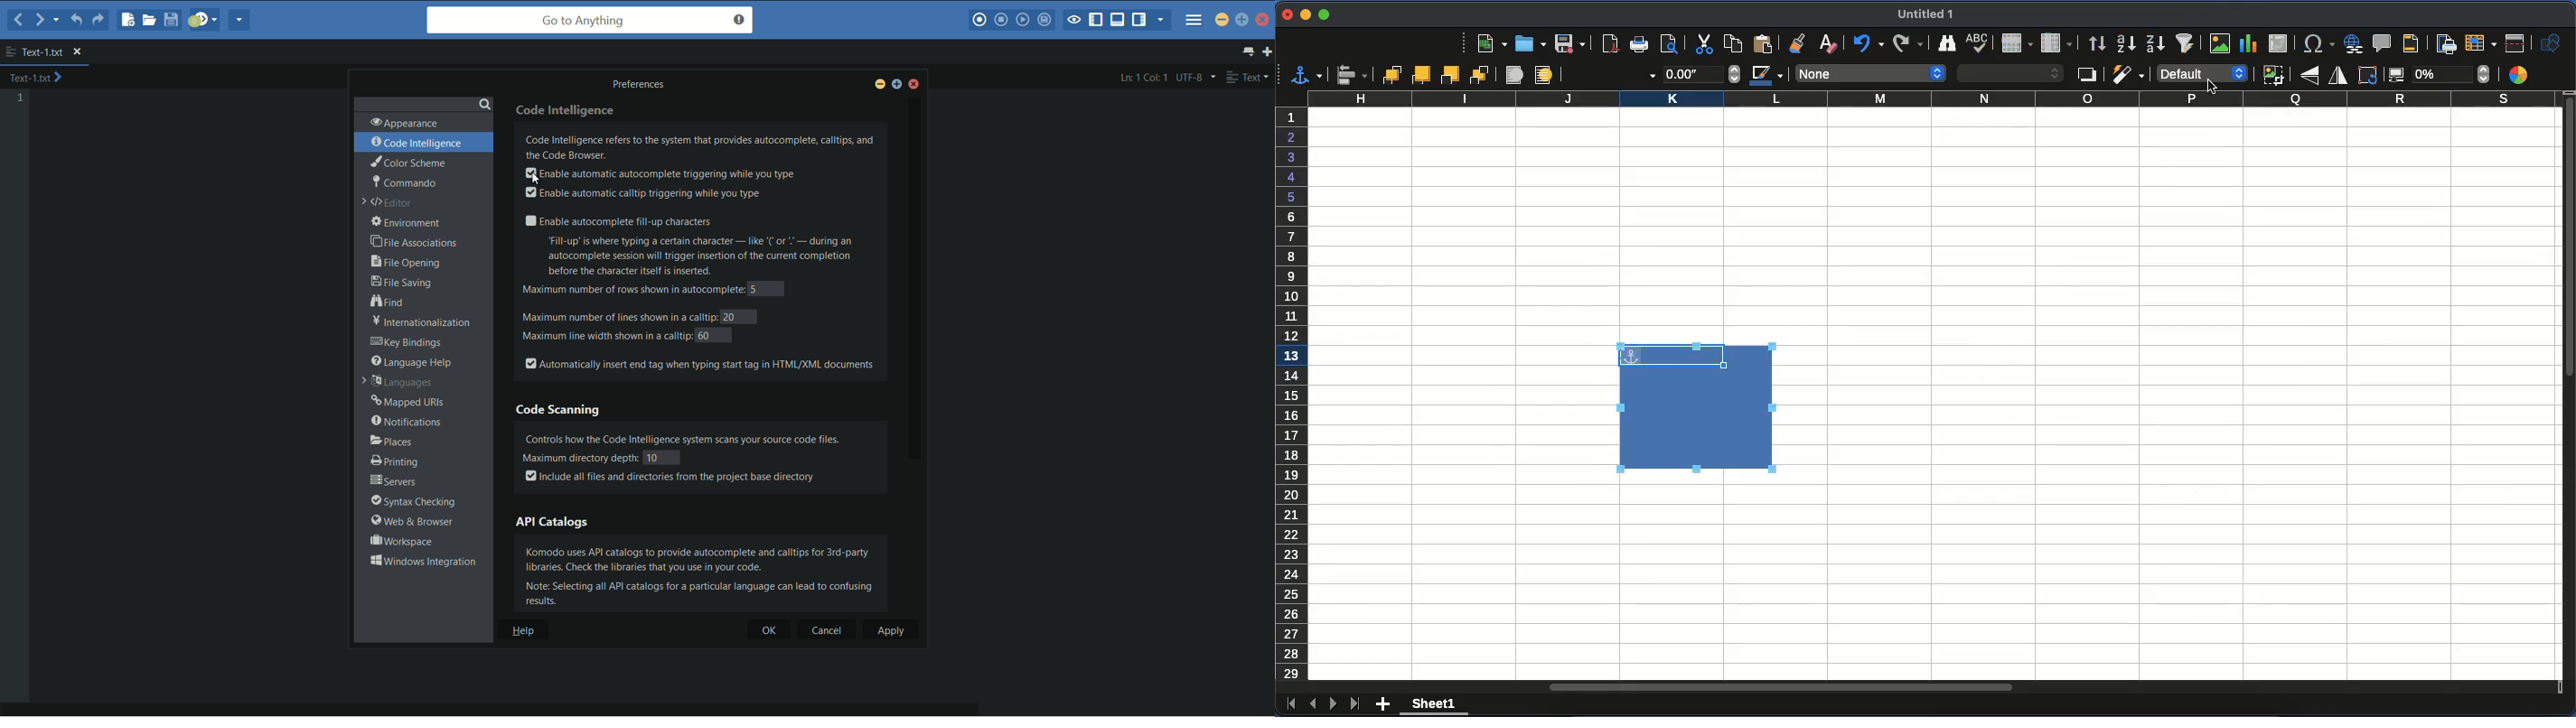 This screenshot has width=2576, height=728. What do you see at coordinates (1097, 21) in the screenshot?
I see `show/hide left panel` at bounding box center [1097, 21].